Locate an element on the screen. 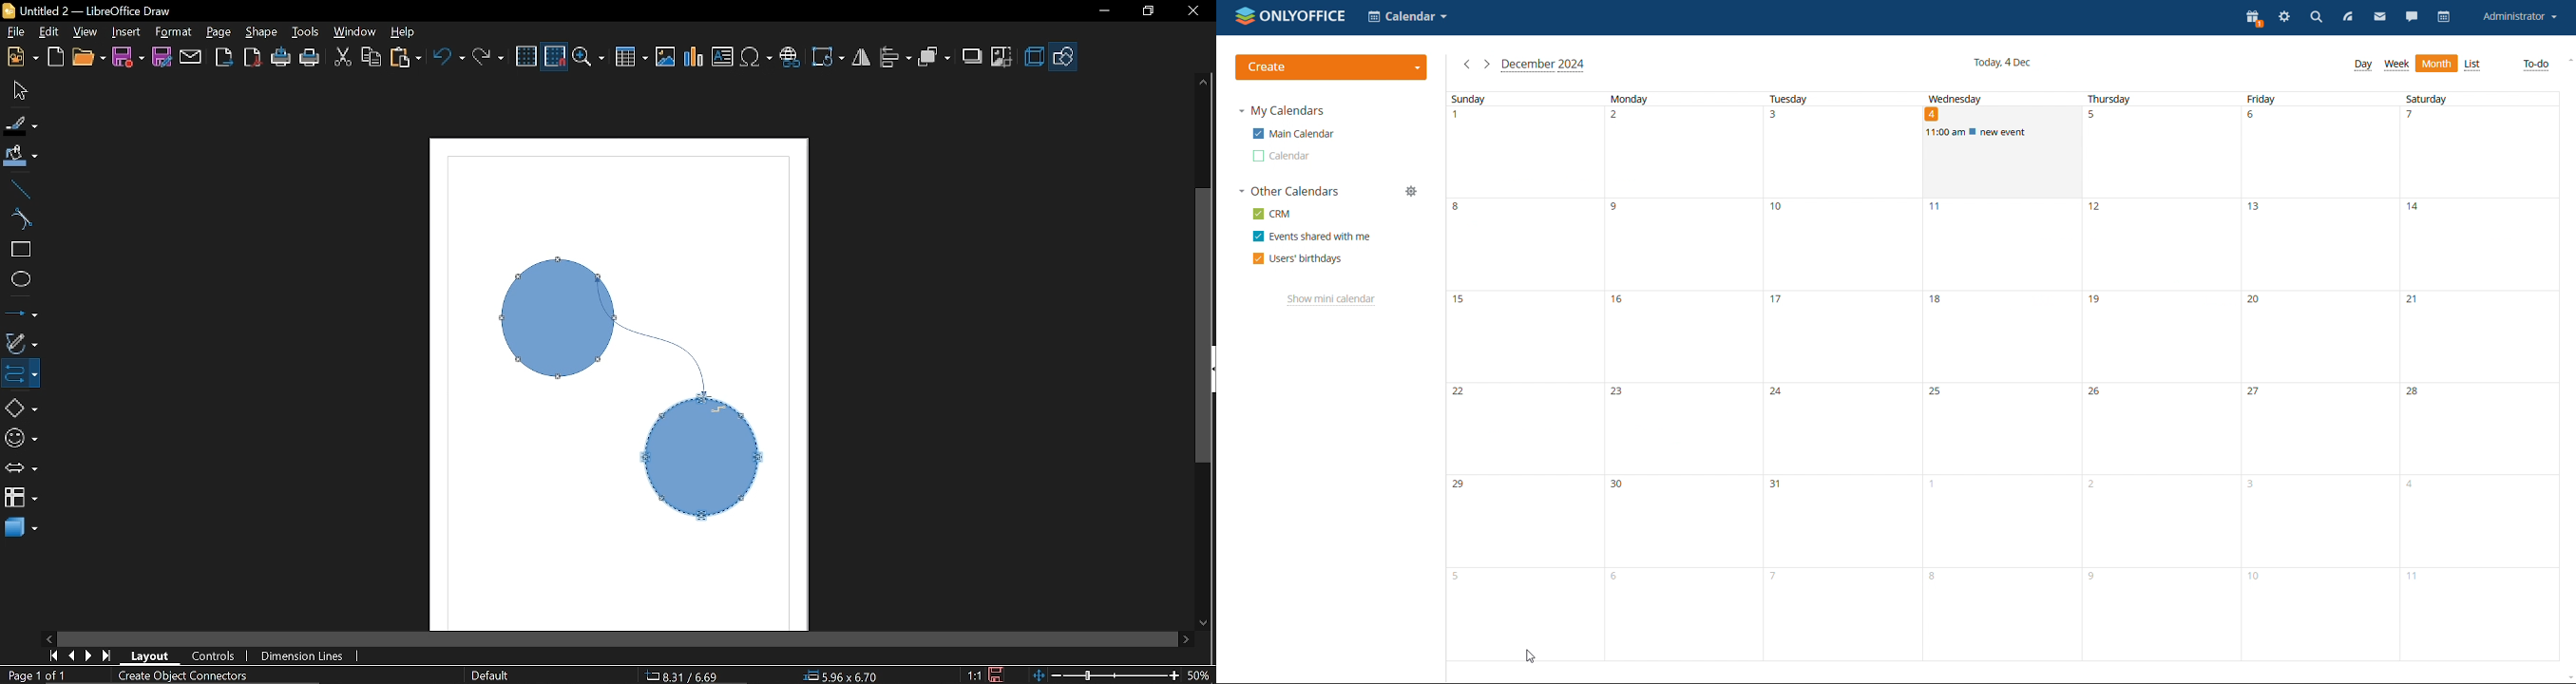  3d shapes is located at coordinates (20, 529).